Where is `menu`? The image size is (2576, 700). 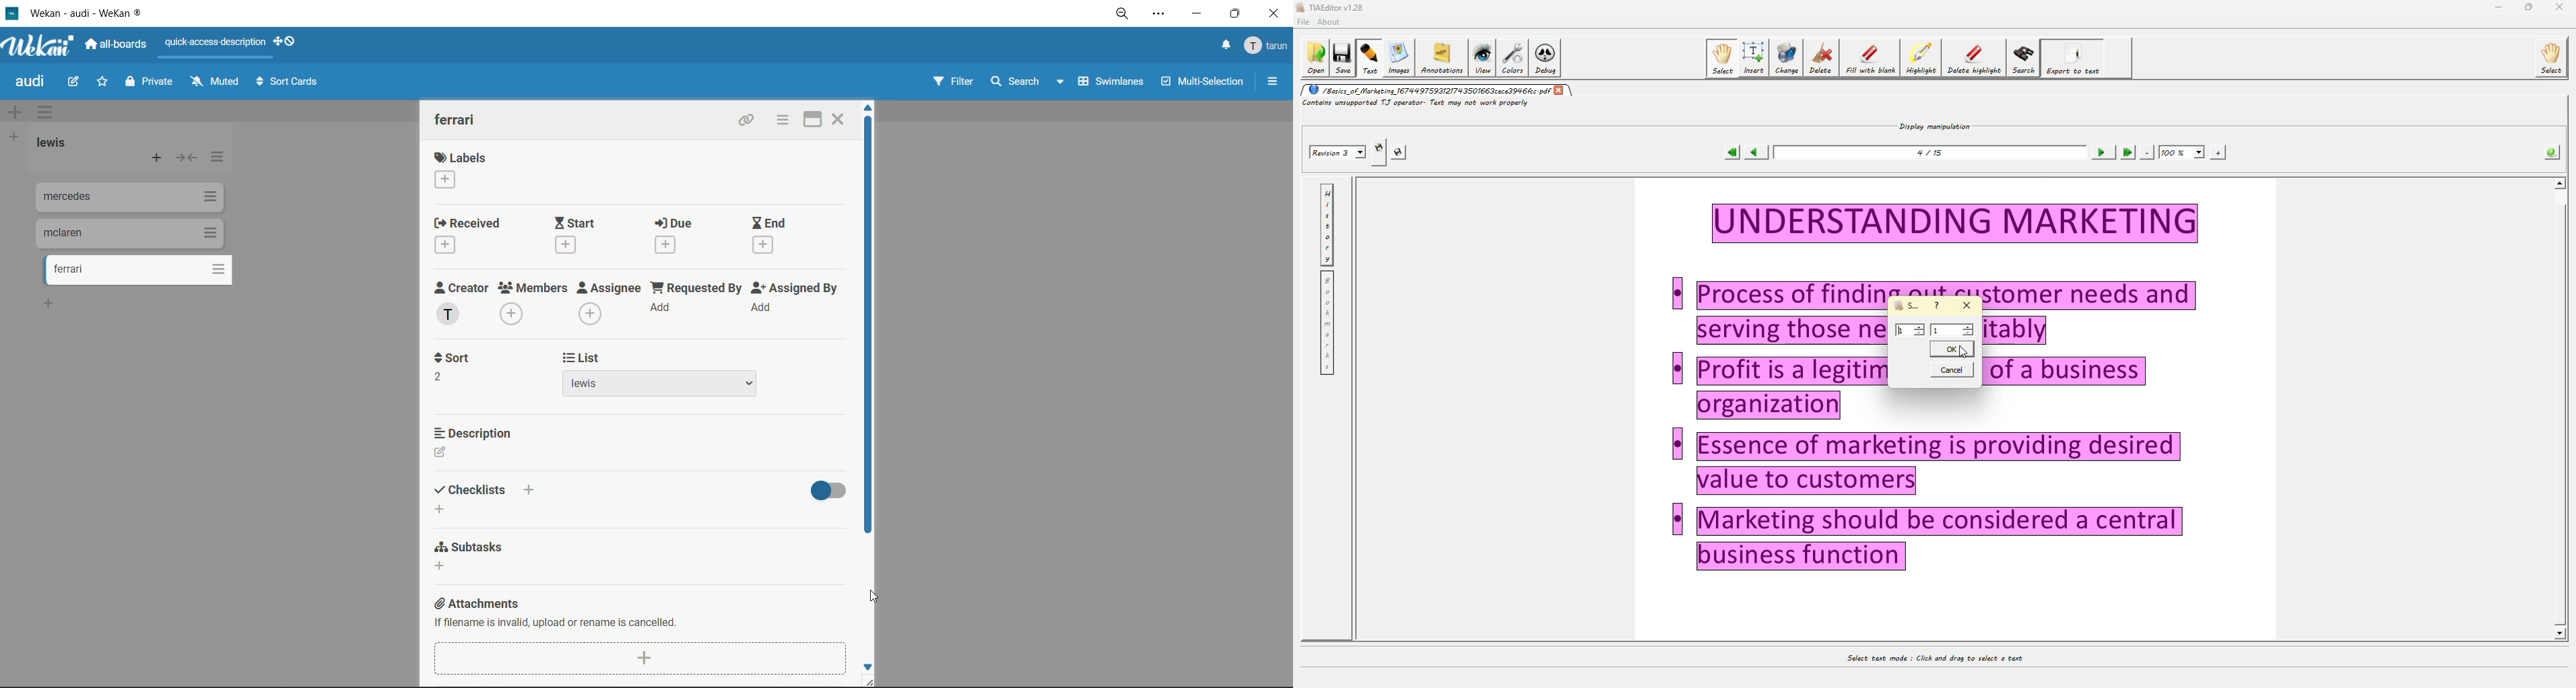 menu is located at coordinates (1265, 48).